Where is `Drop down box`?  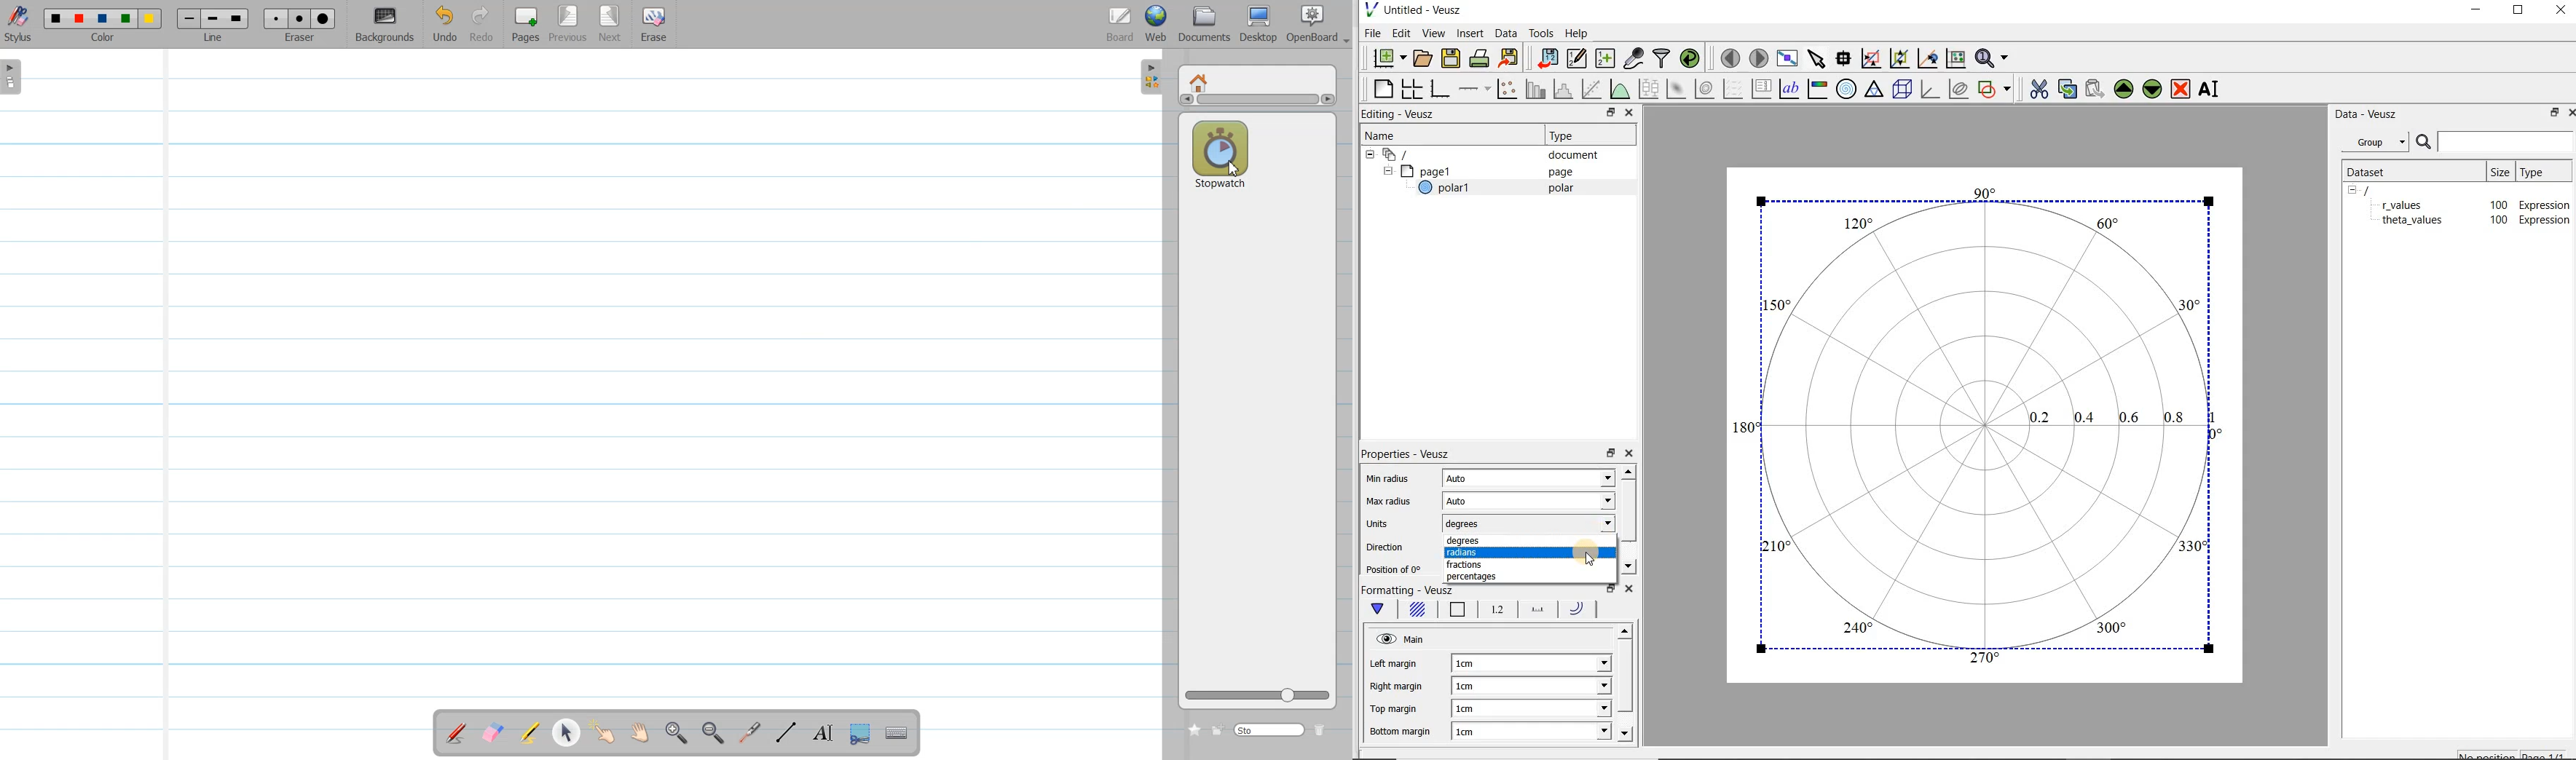 Drop down box is located at coordinates (1344, 37).